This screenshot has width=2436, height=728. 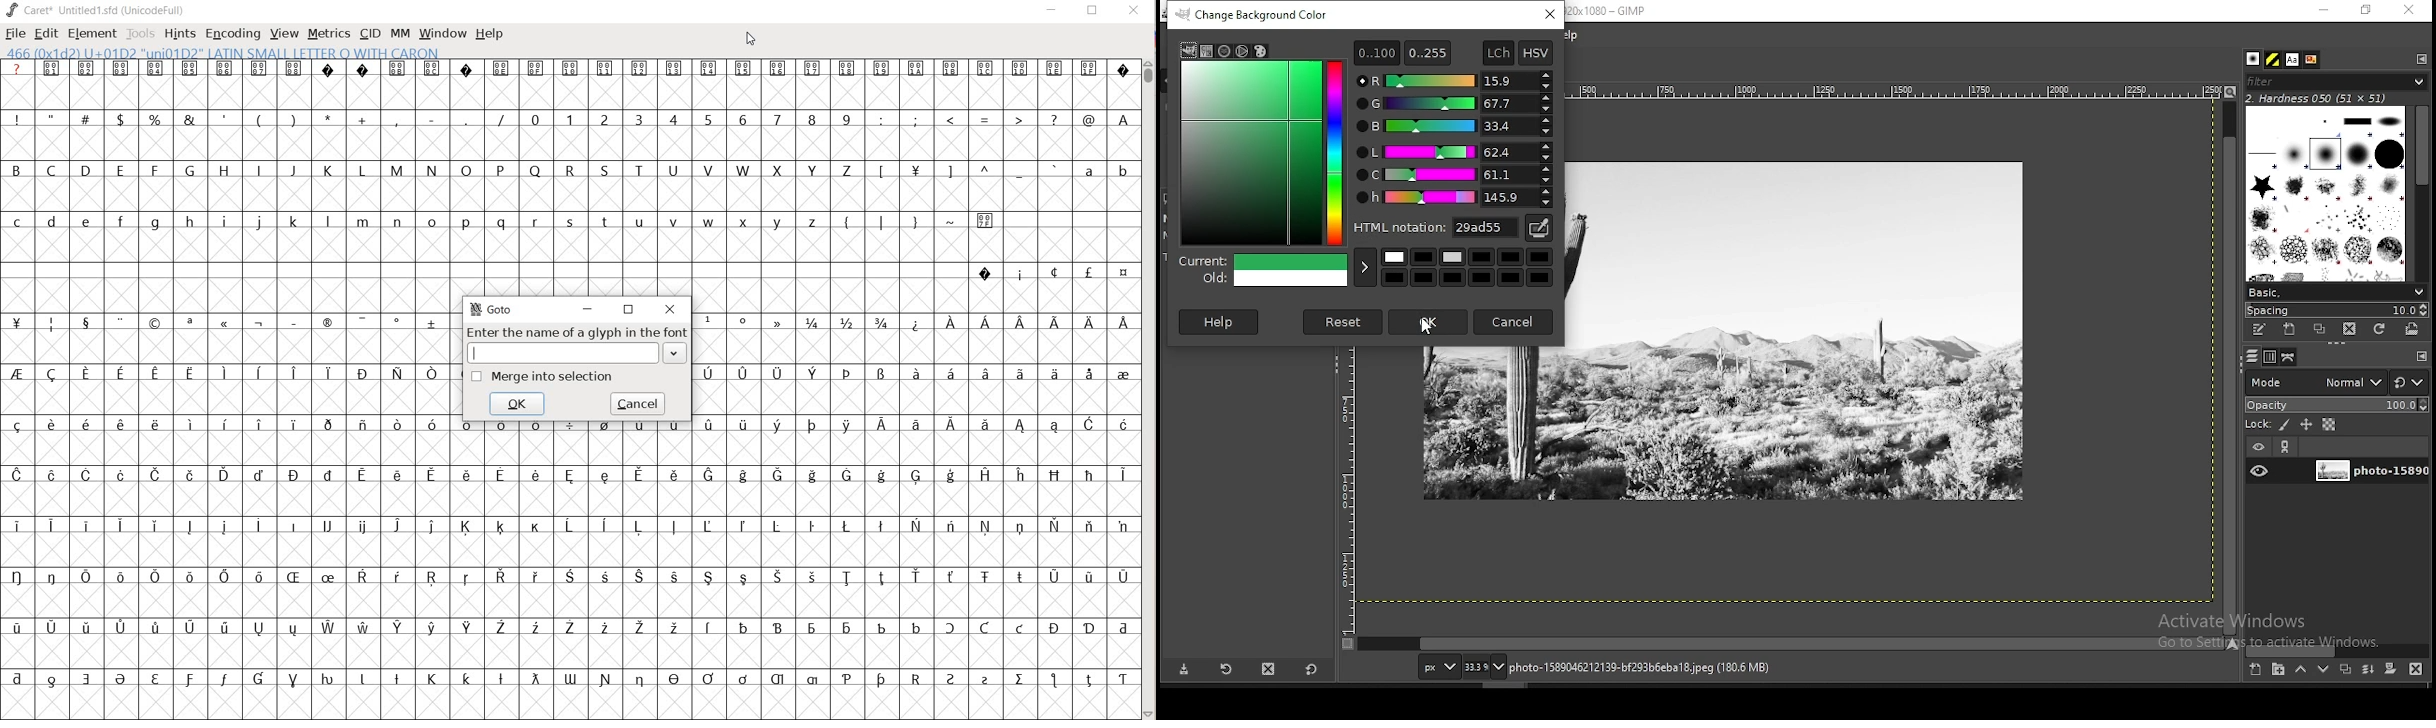 What do you see at coordinates (2349, 330) in the screenshot?
I see `delete brush` at bounding box center [2349, 330].